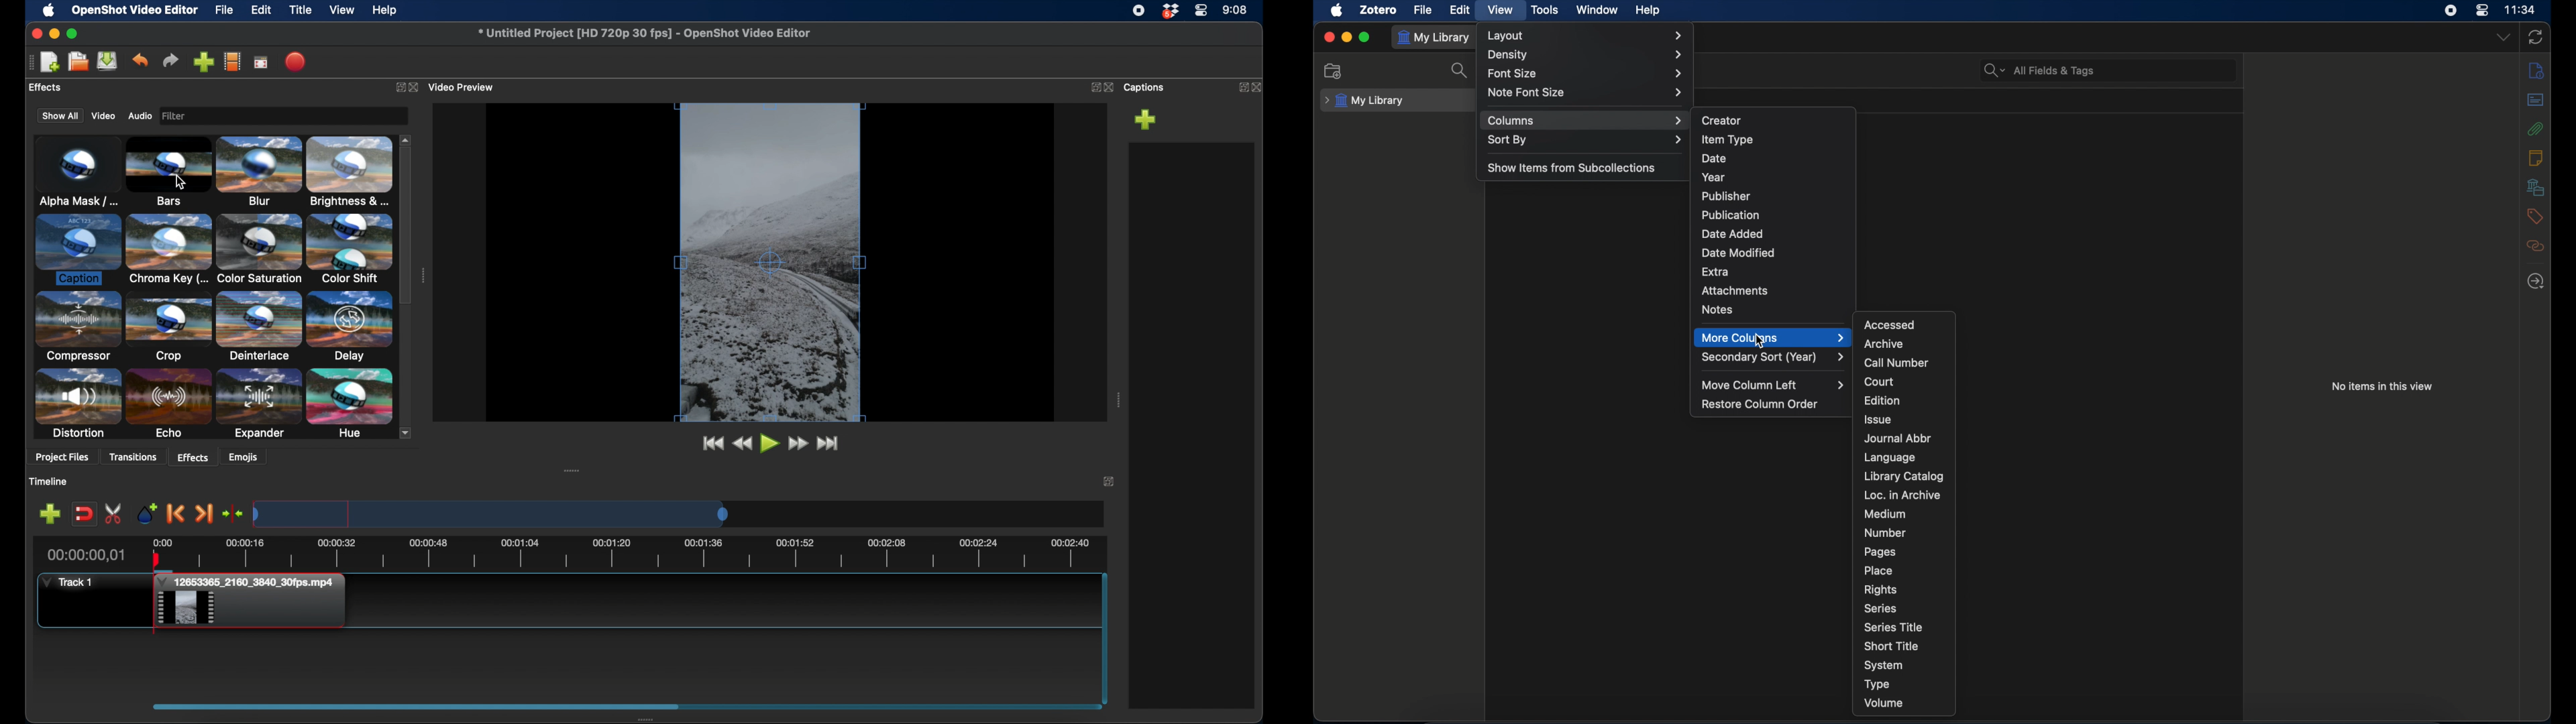 Image resolution: width=2576 pixels, height=728 pixels. I want to click on notes, so click(2534, 158).